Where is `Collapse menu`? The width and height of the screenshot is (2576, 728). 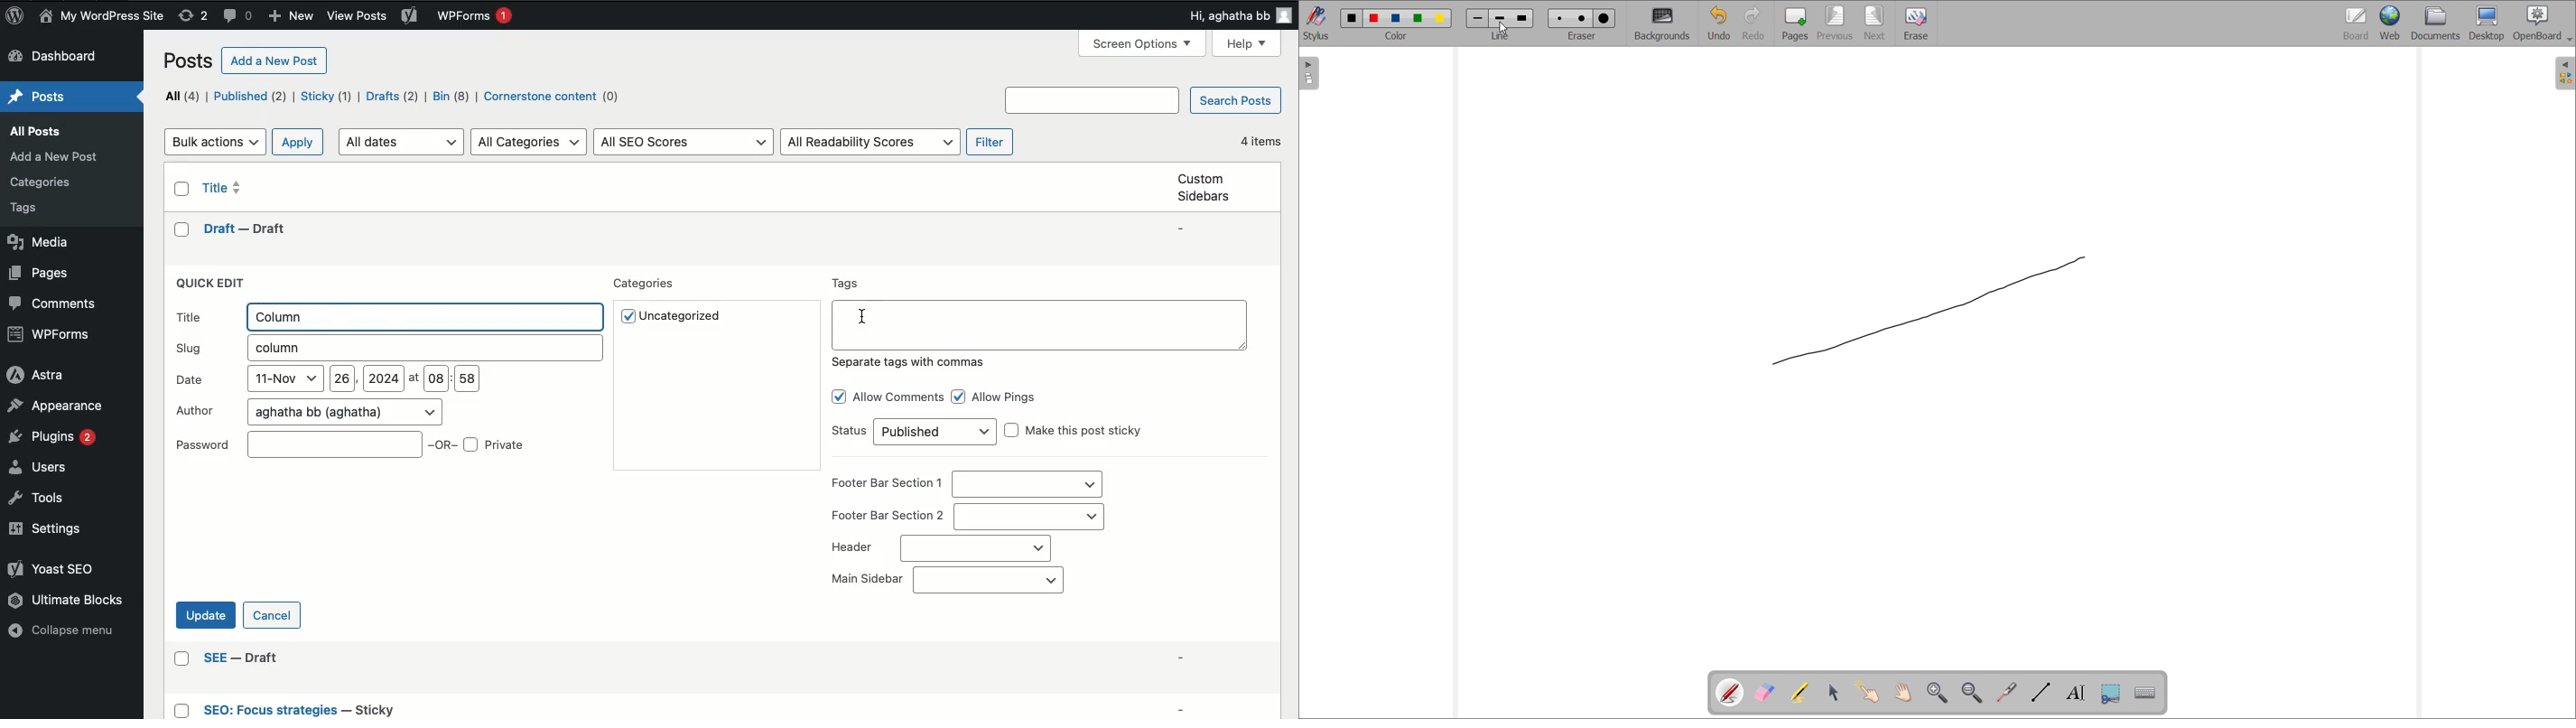
Collapse menu is located at coordinates (67, 634).